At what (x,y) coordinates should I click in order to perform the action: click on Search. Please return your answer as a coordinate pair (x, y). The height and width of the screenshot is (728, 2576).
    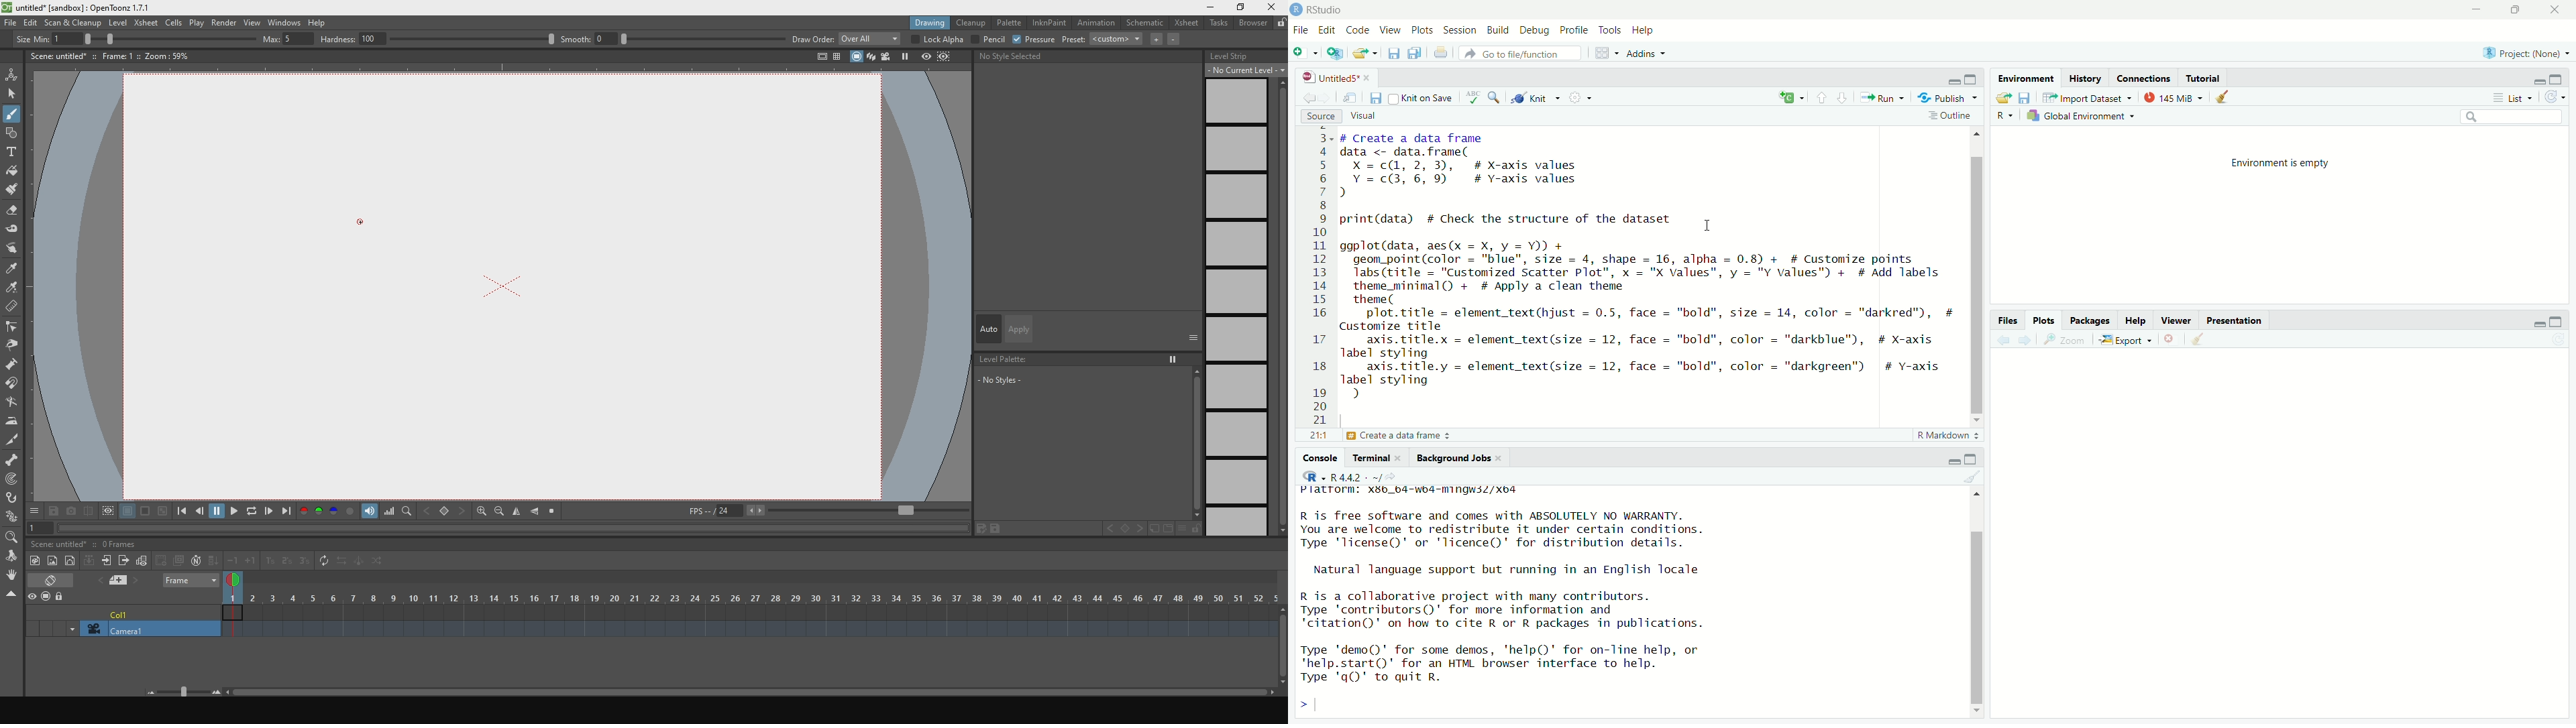
    Looking at the image, I should click on (2511, 116).